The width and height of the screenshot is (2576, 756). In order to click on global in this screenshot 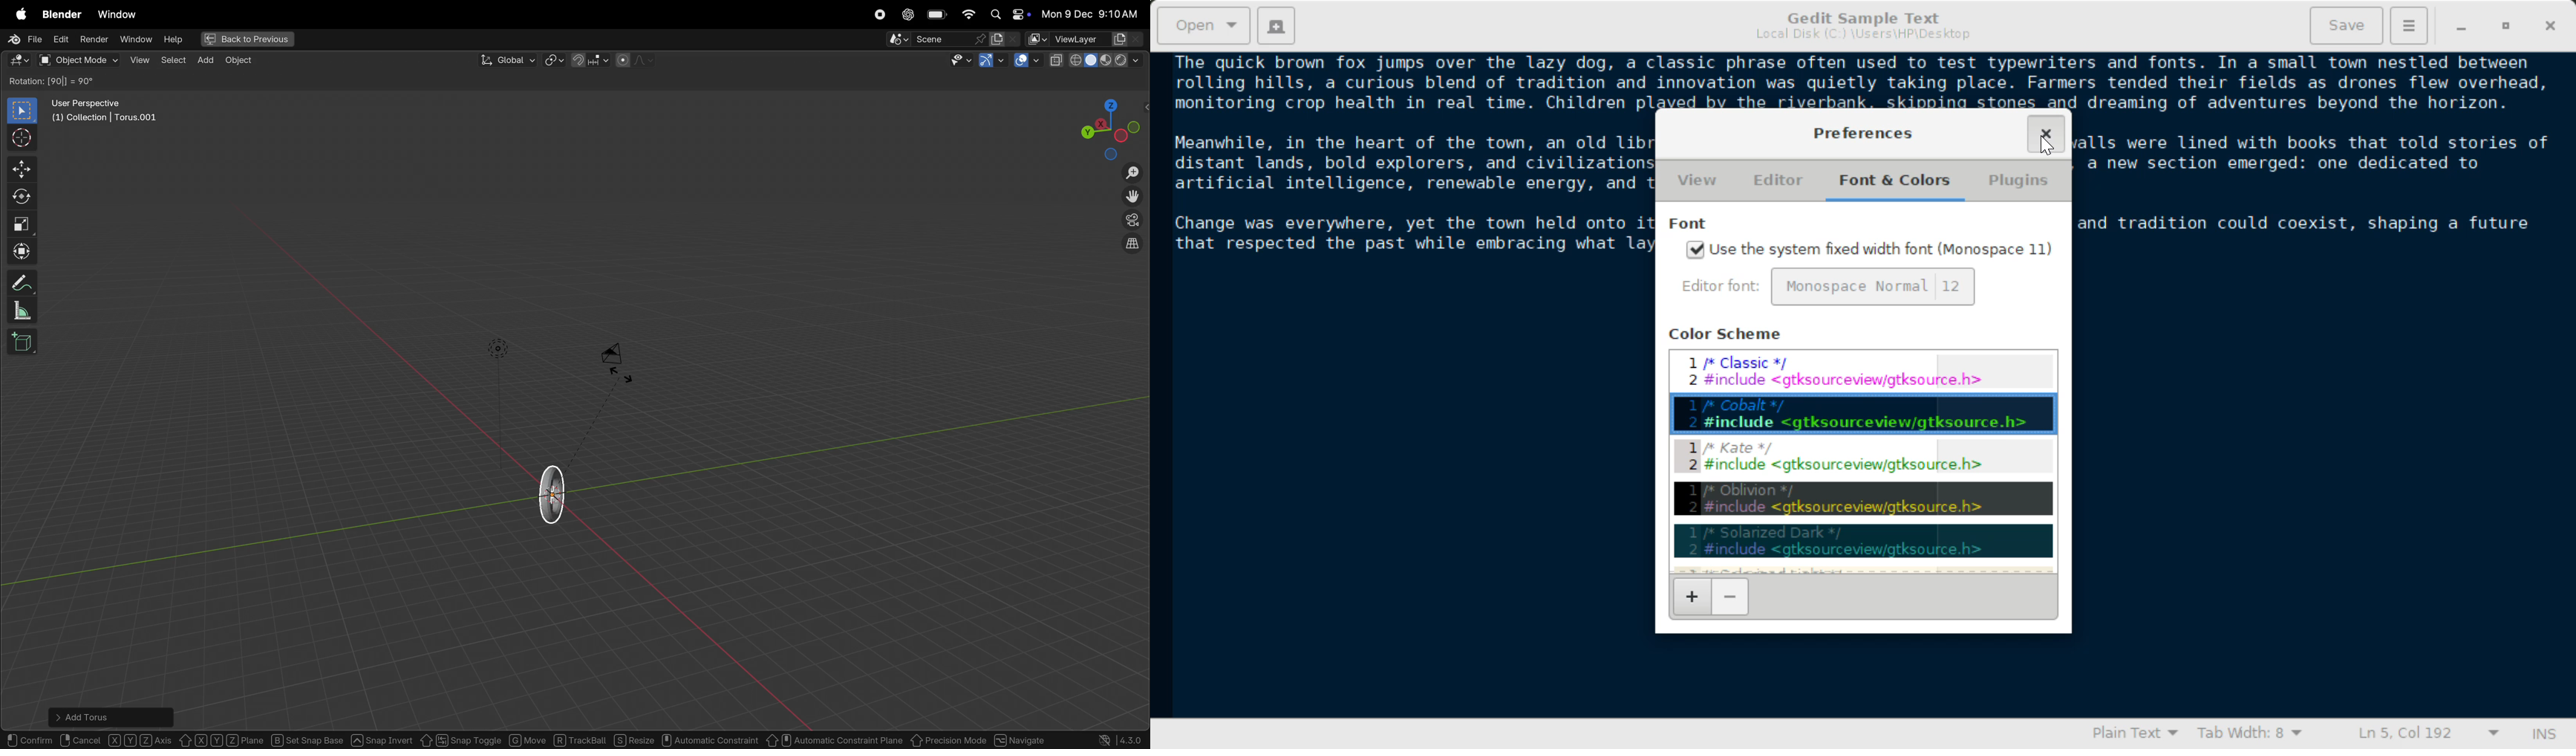, I will do `click(505, 60)`.